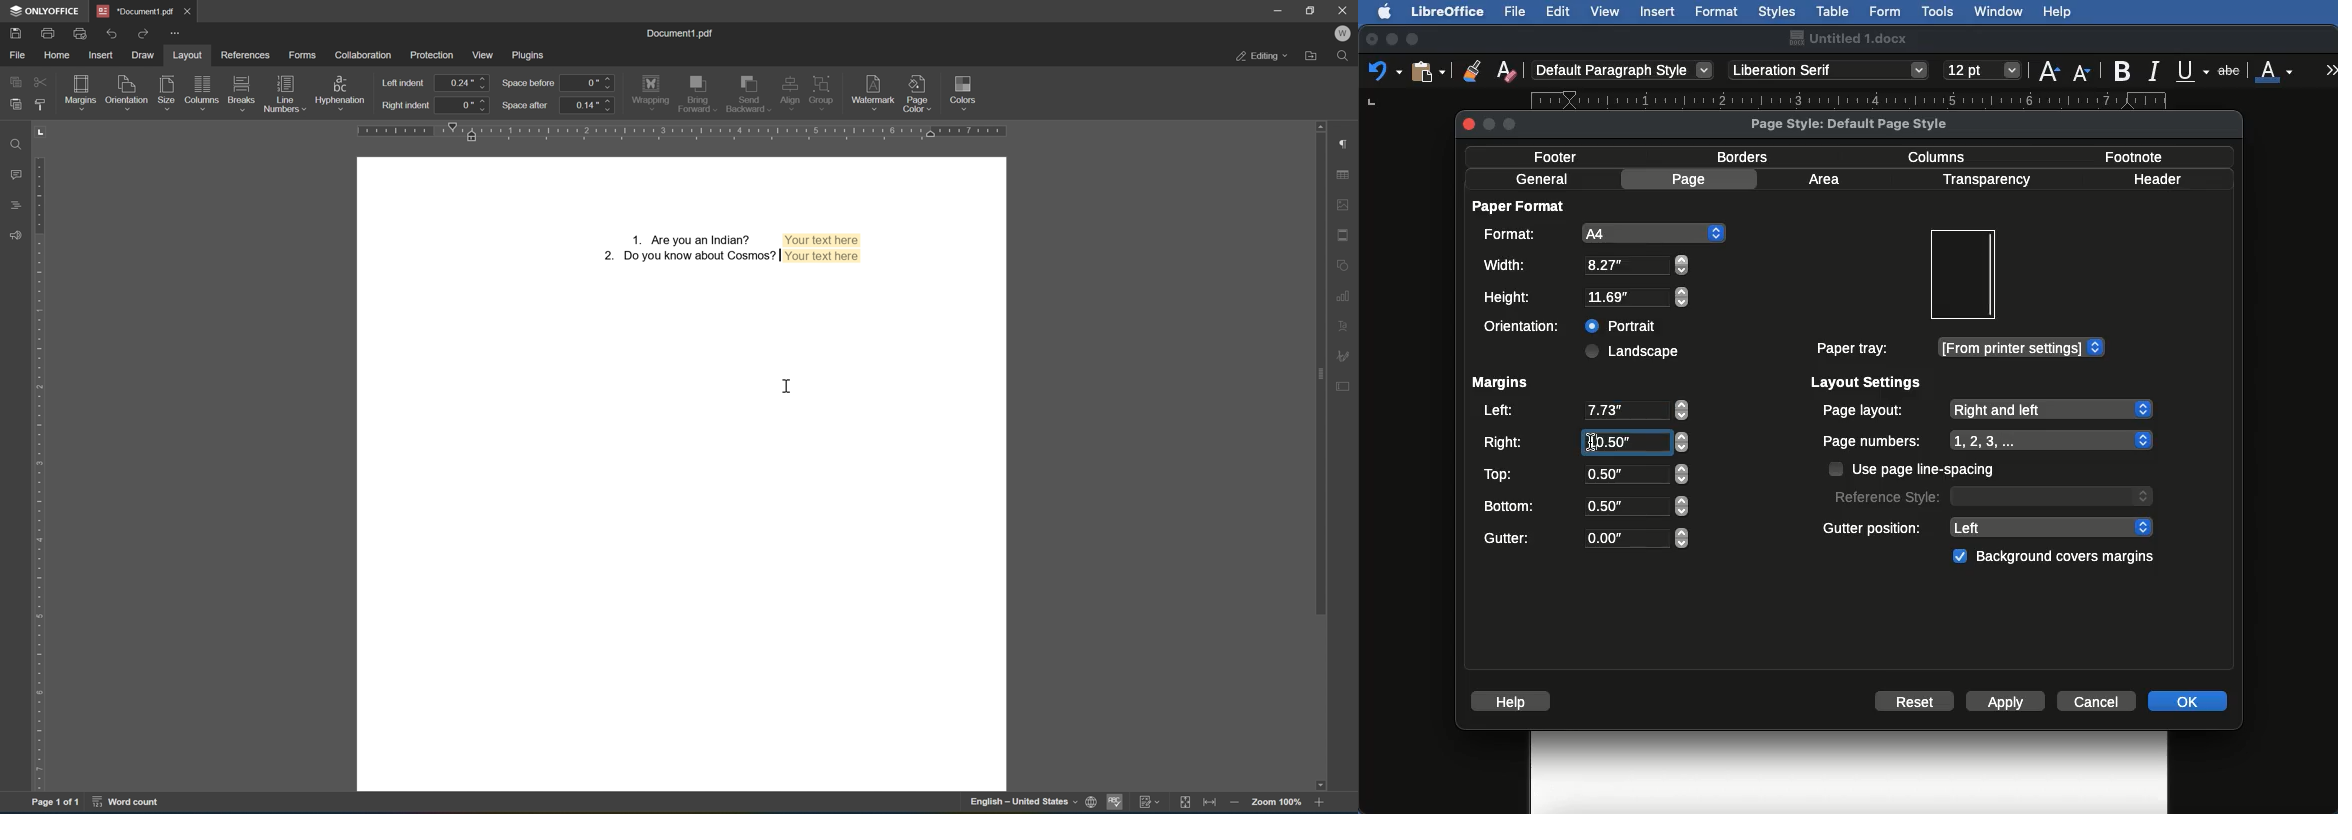 Image resolution: width=2352 pixels, height=840 pixels. I want to click on group, so click(826, 89).